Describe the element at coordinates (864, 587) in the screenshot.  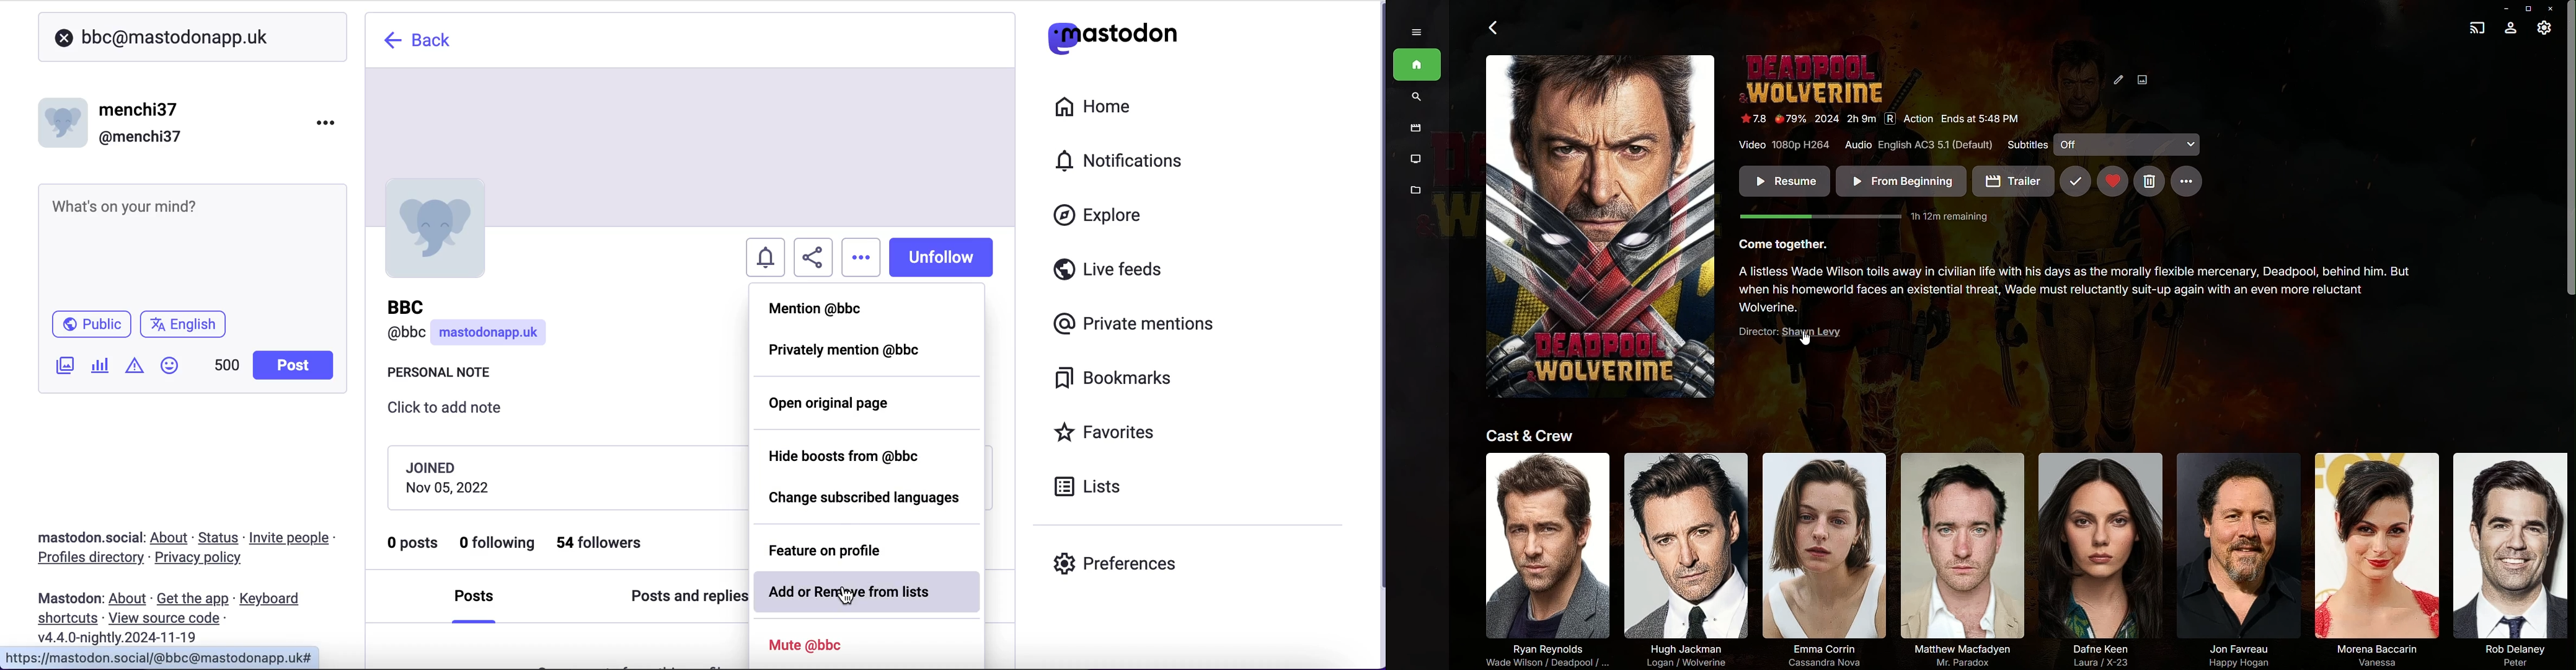
I see `add or remove from lists` at that location.